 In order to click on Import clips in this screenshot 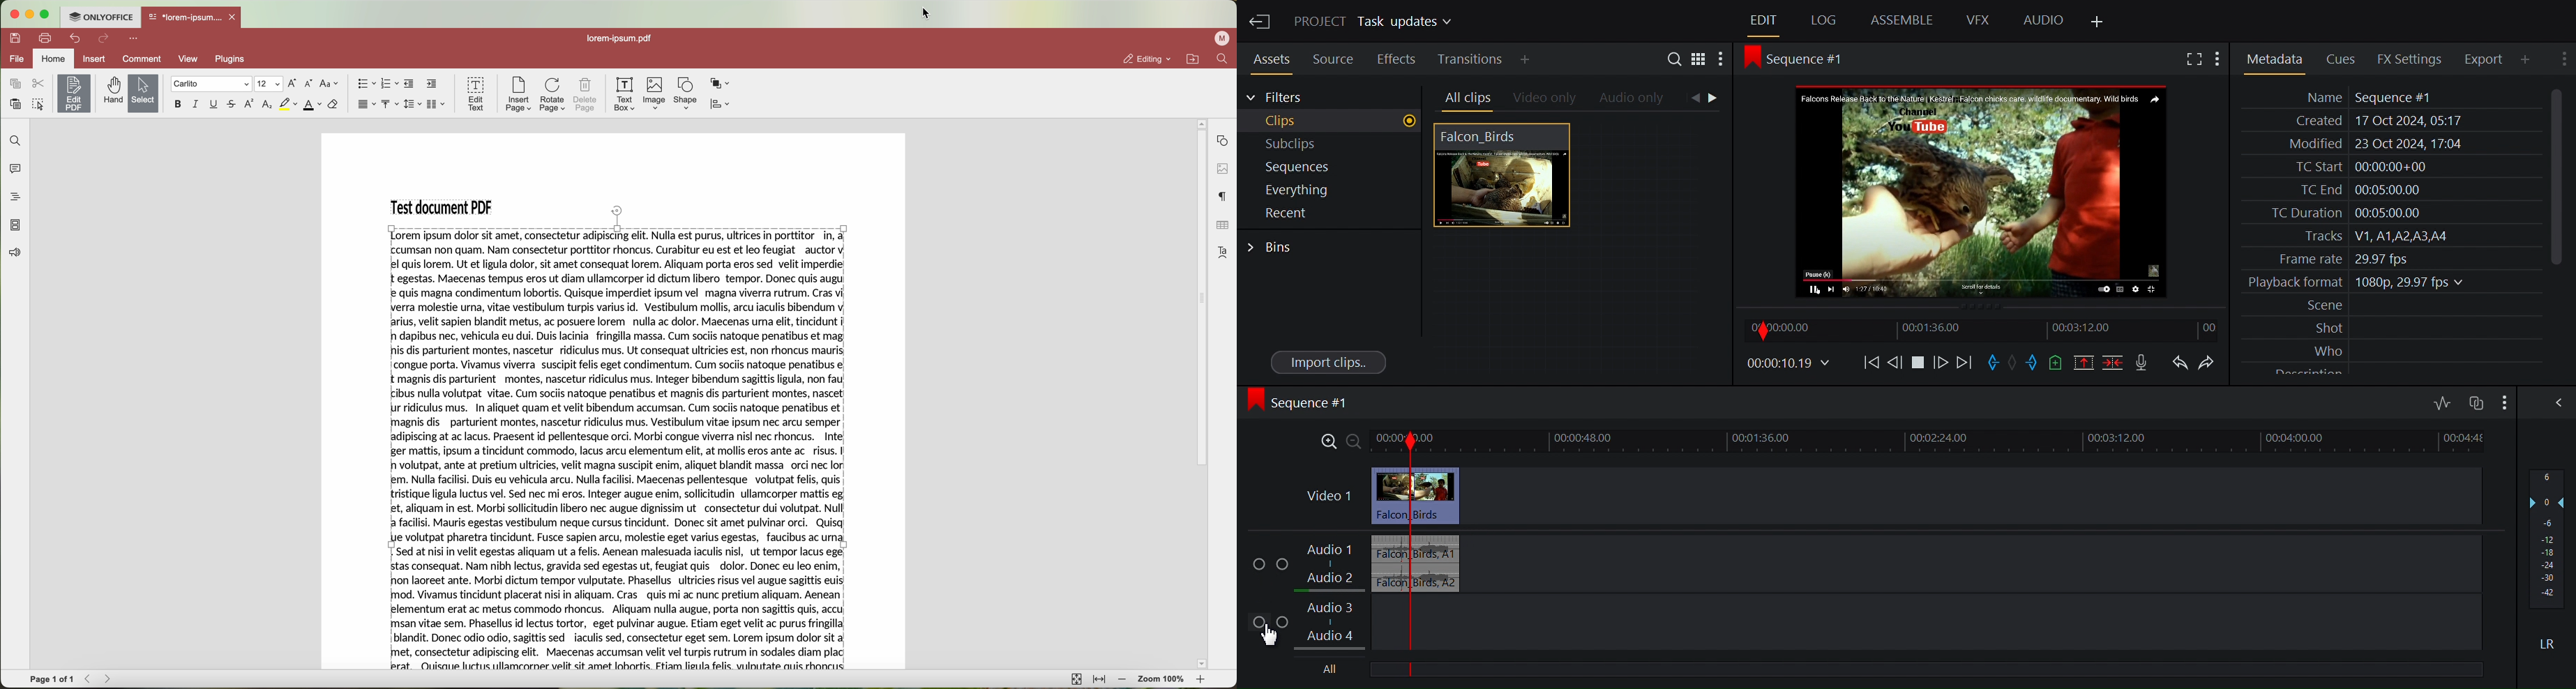, I will do `click(1330, 361)`.